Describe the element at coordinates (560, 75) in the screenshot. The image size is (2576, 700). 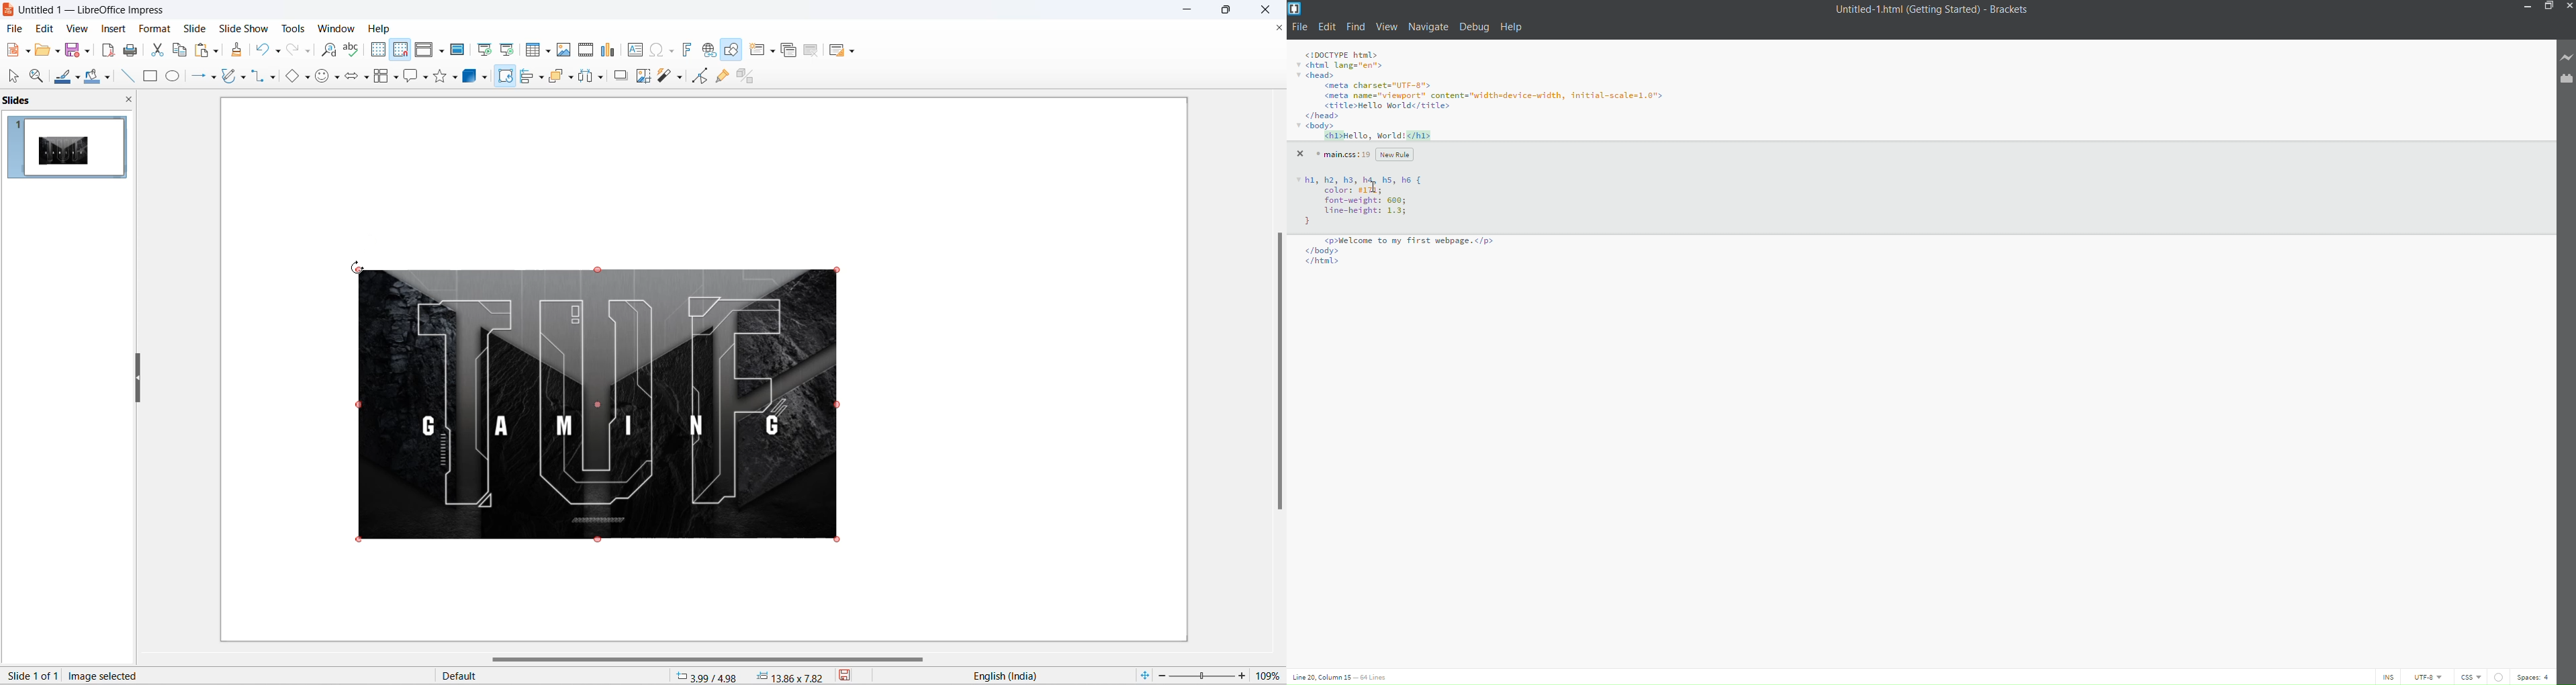
I see `arrange` at that location.